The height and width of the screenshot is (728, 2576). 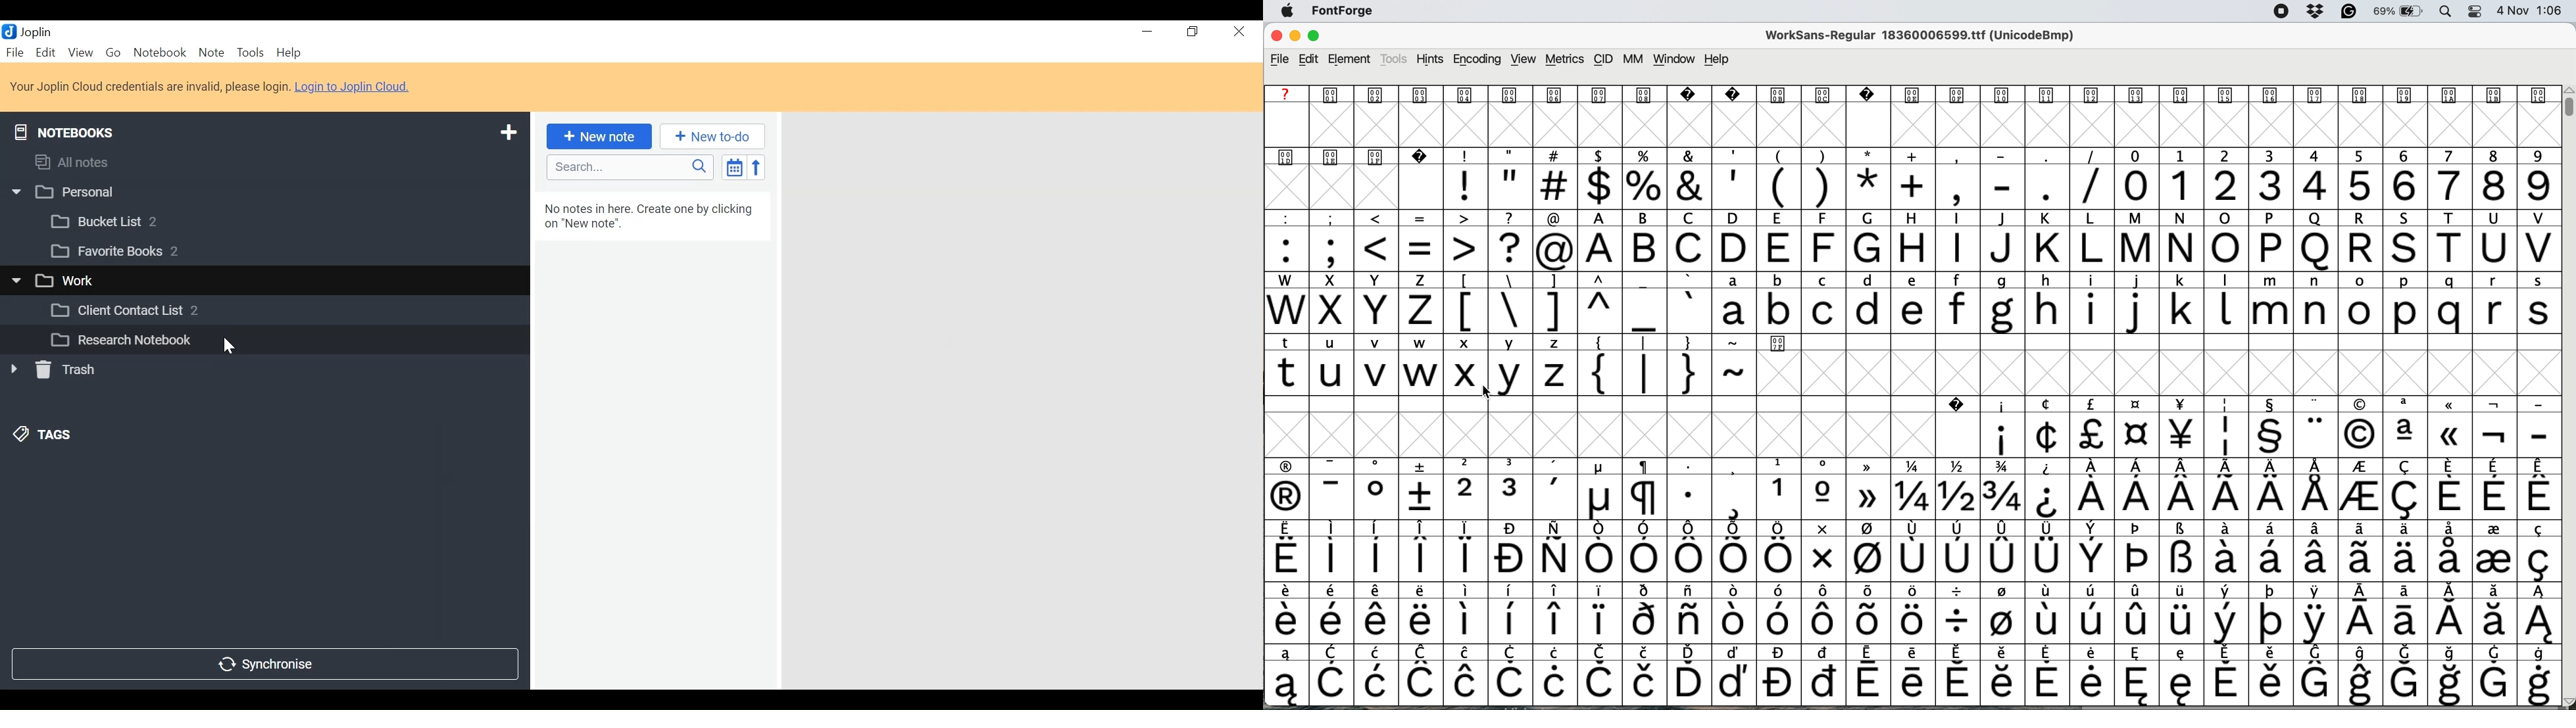 What do you see at coordinates (74, 130) in the screenshot?
I see `Notebooks` at bounding box center [74, 130].